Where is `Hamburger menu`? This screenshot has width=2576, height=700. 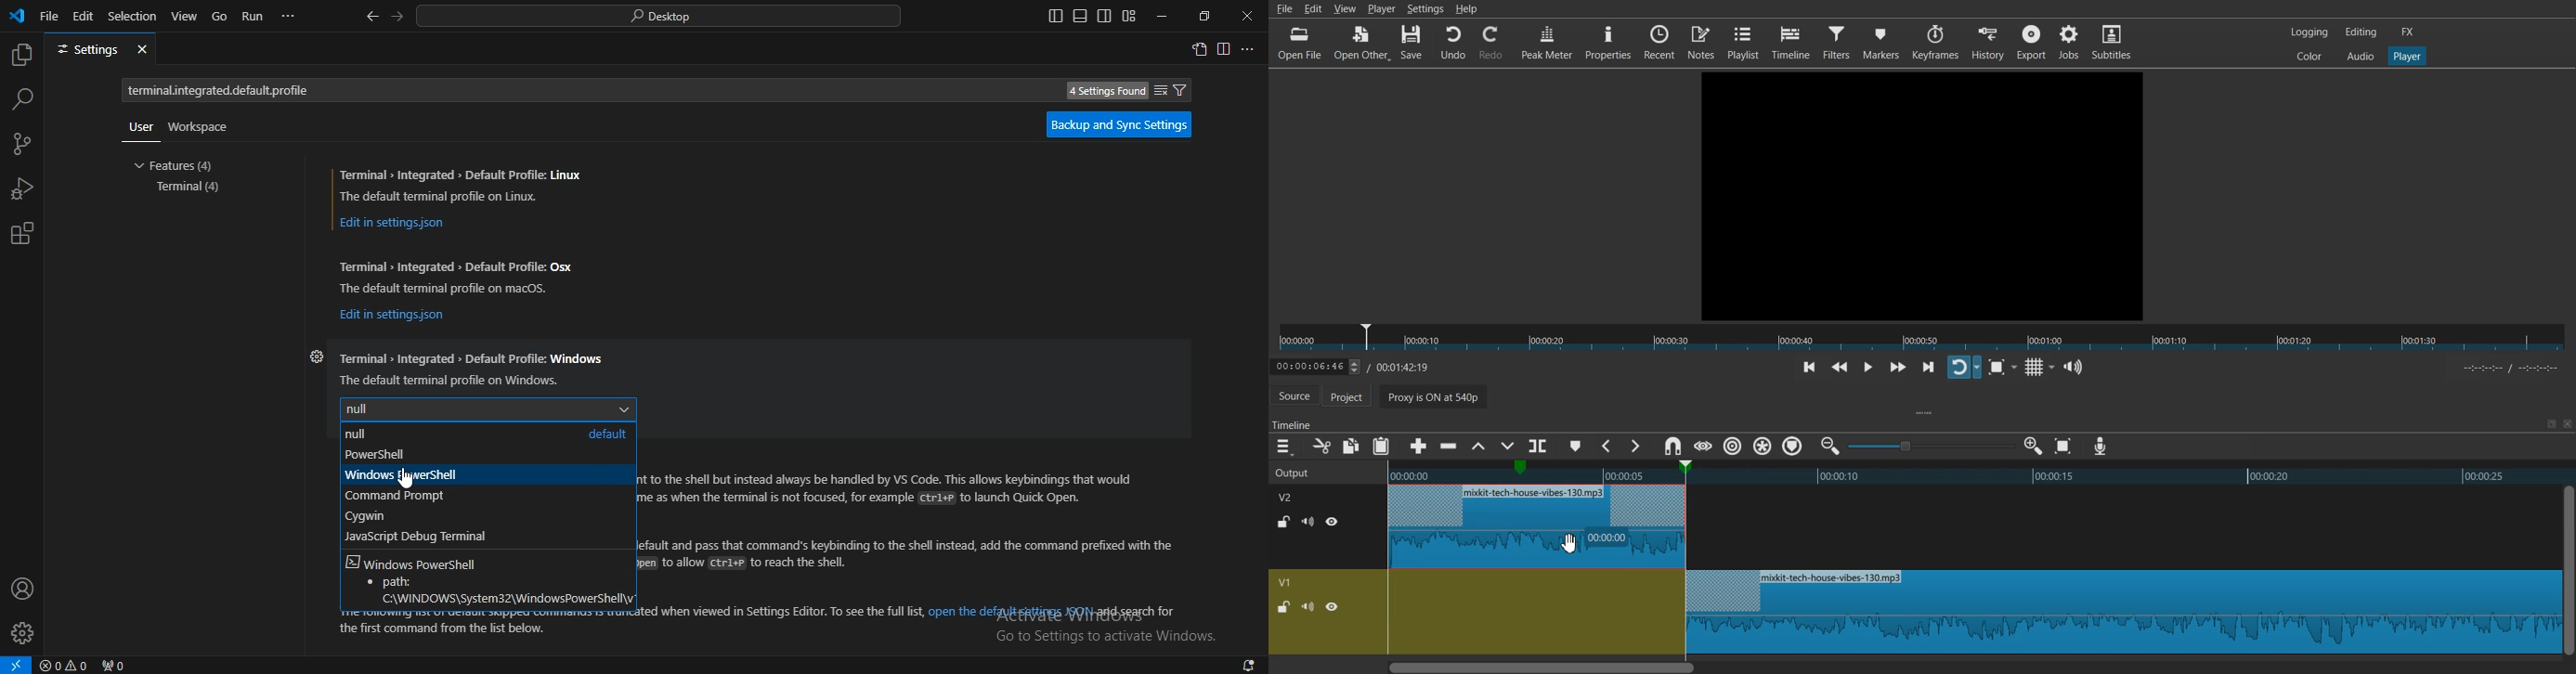
Hamburger menu is located at coordinates (1283, 447).